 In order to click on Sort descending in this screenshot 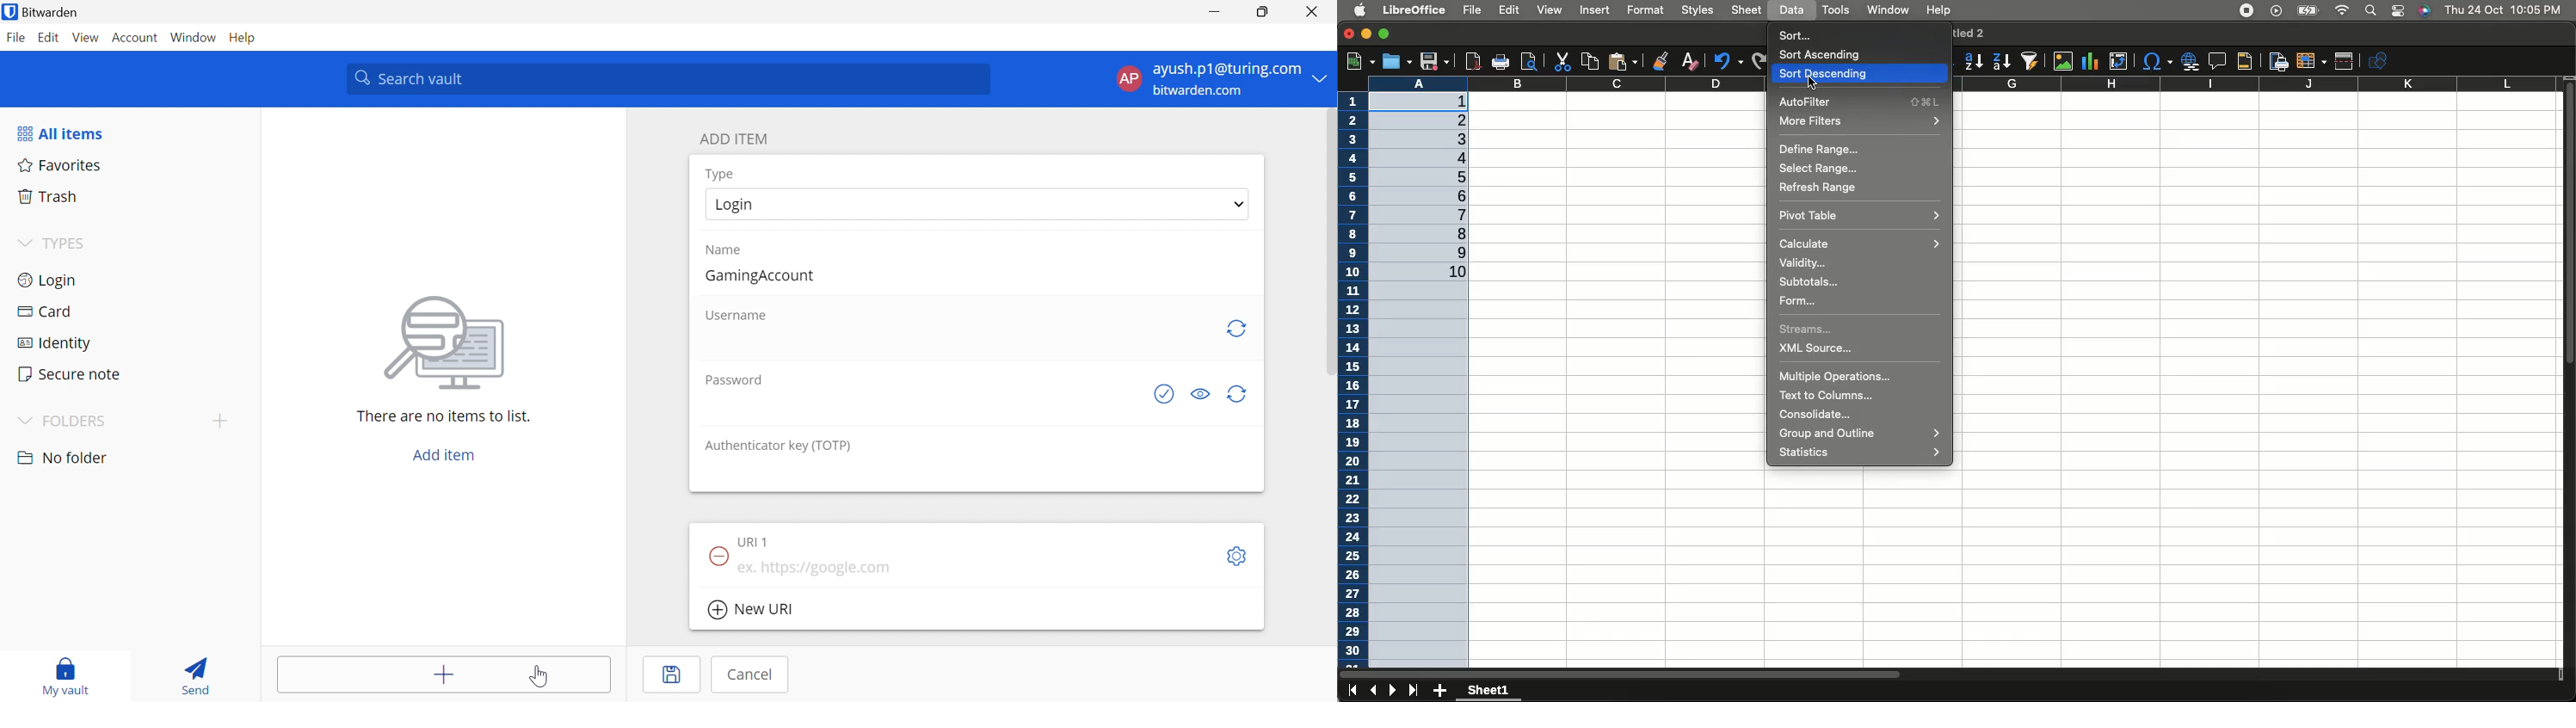, I will do `click(1860, 71)`.